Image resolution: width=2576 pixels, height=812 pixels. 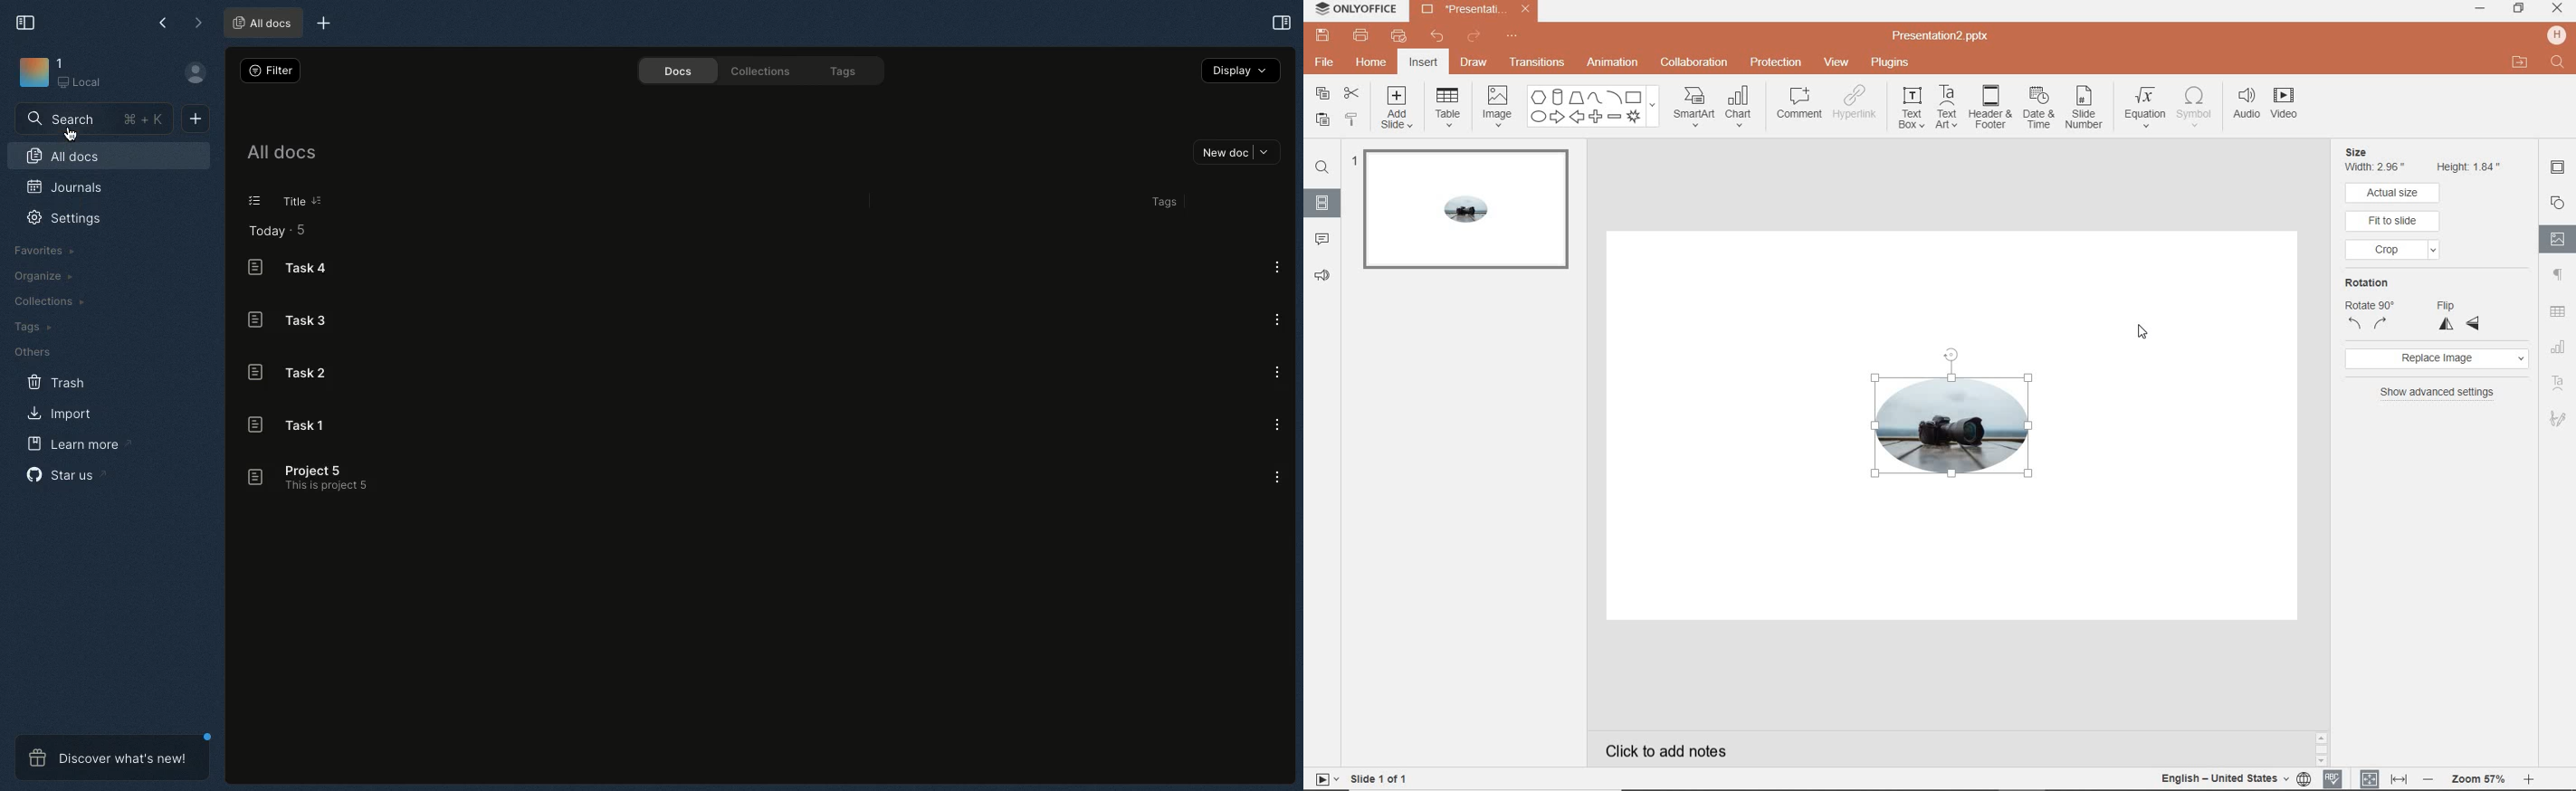 I want to click on animation, so click(x=1613, y=63).